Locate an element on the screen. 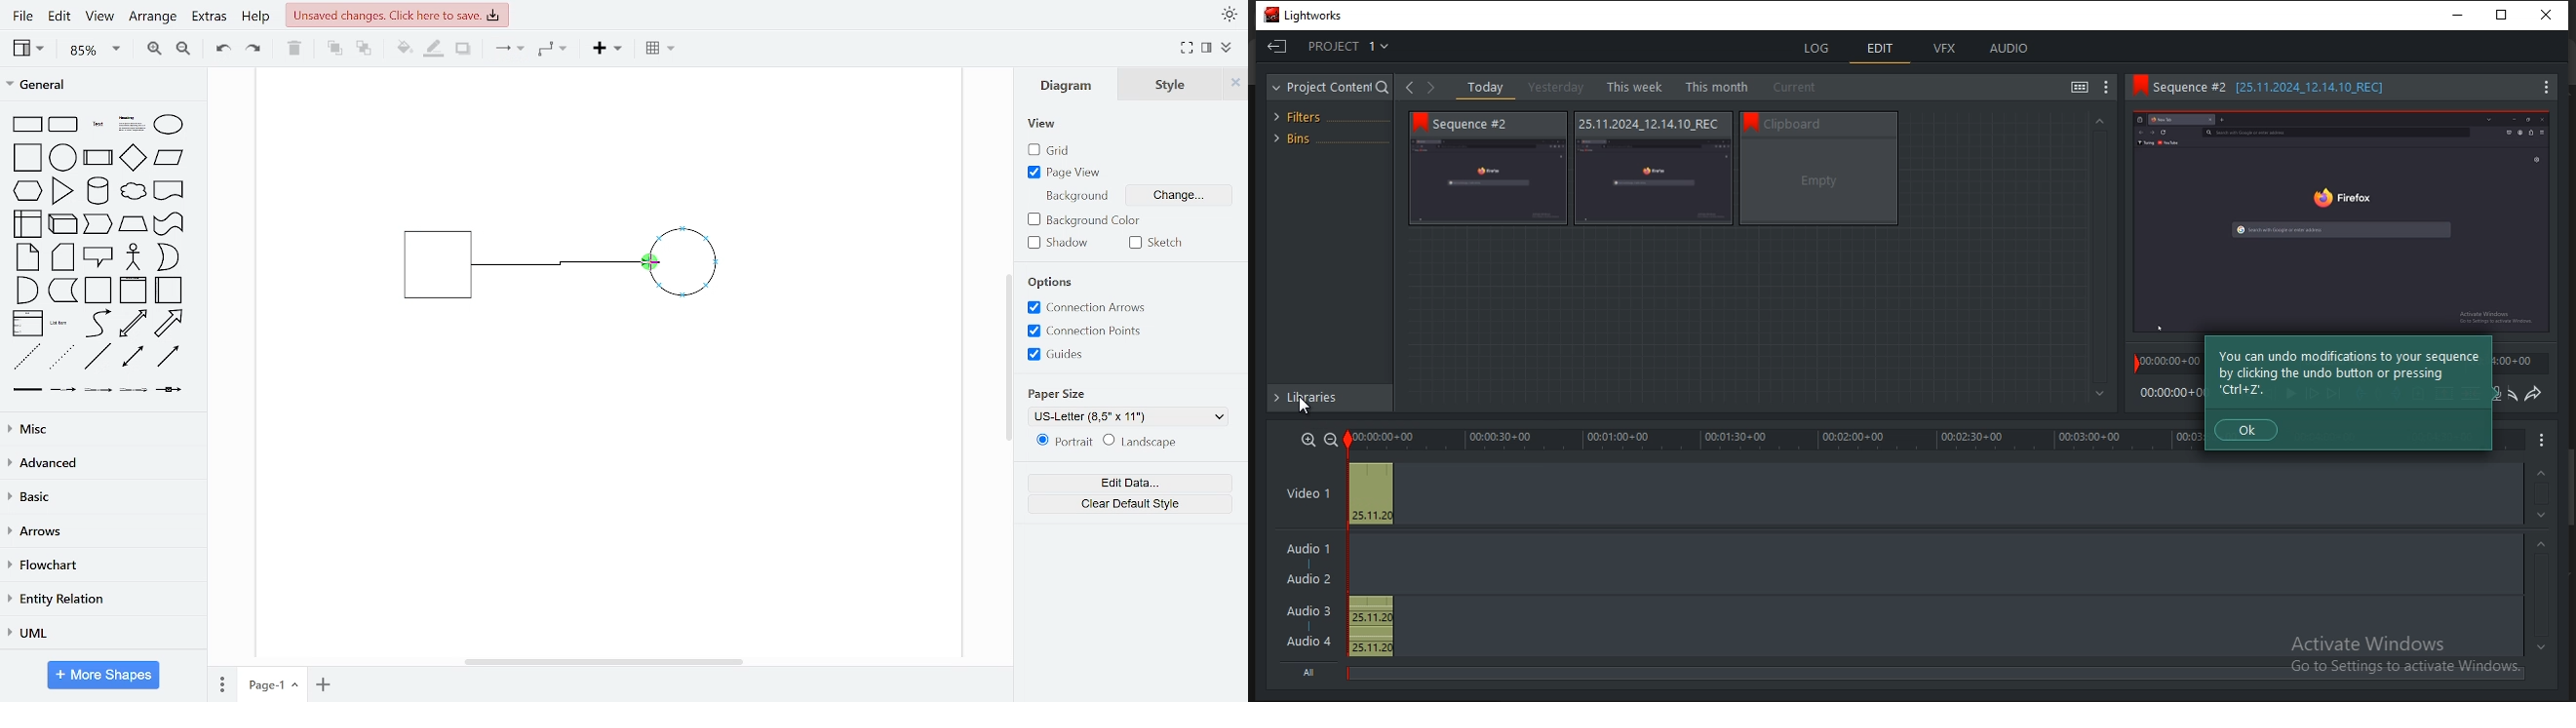 This screenshot has height=728, width=2576. bookmark is located at coordinates (1751, 121).